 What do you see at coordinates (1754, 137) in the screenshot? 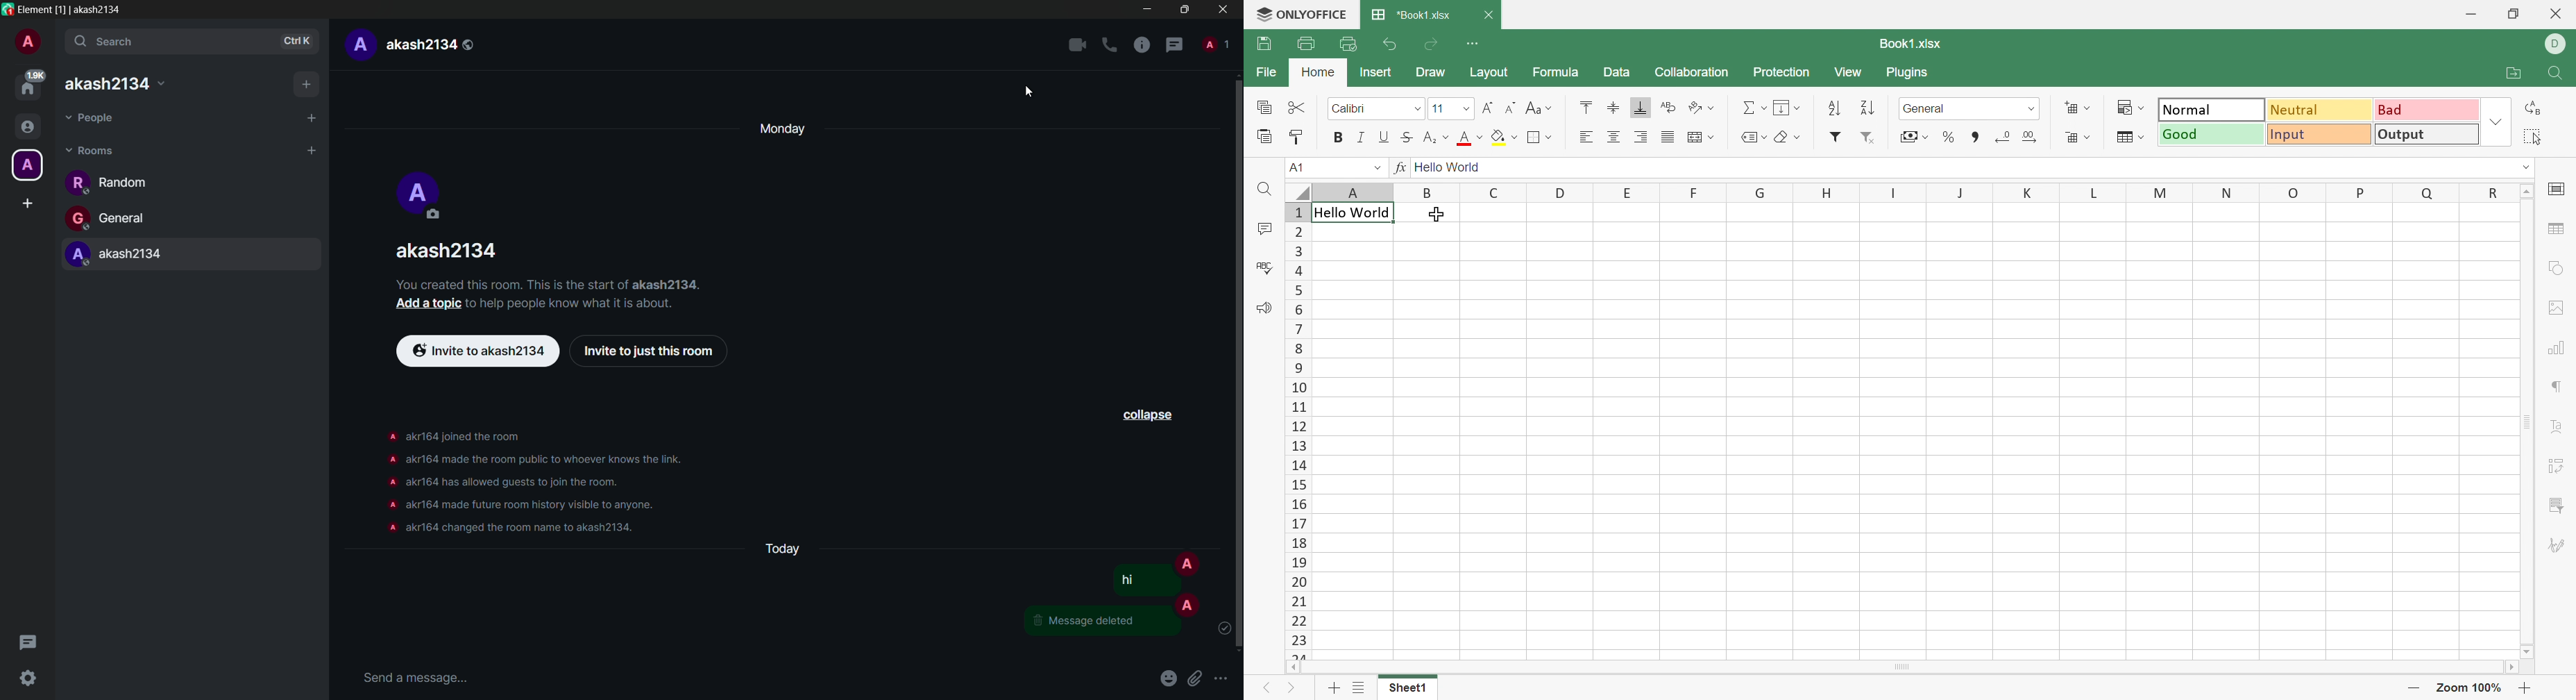
I see `Named ranges` at bounding box center [1754, 137].